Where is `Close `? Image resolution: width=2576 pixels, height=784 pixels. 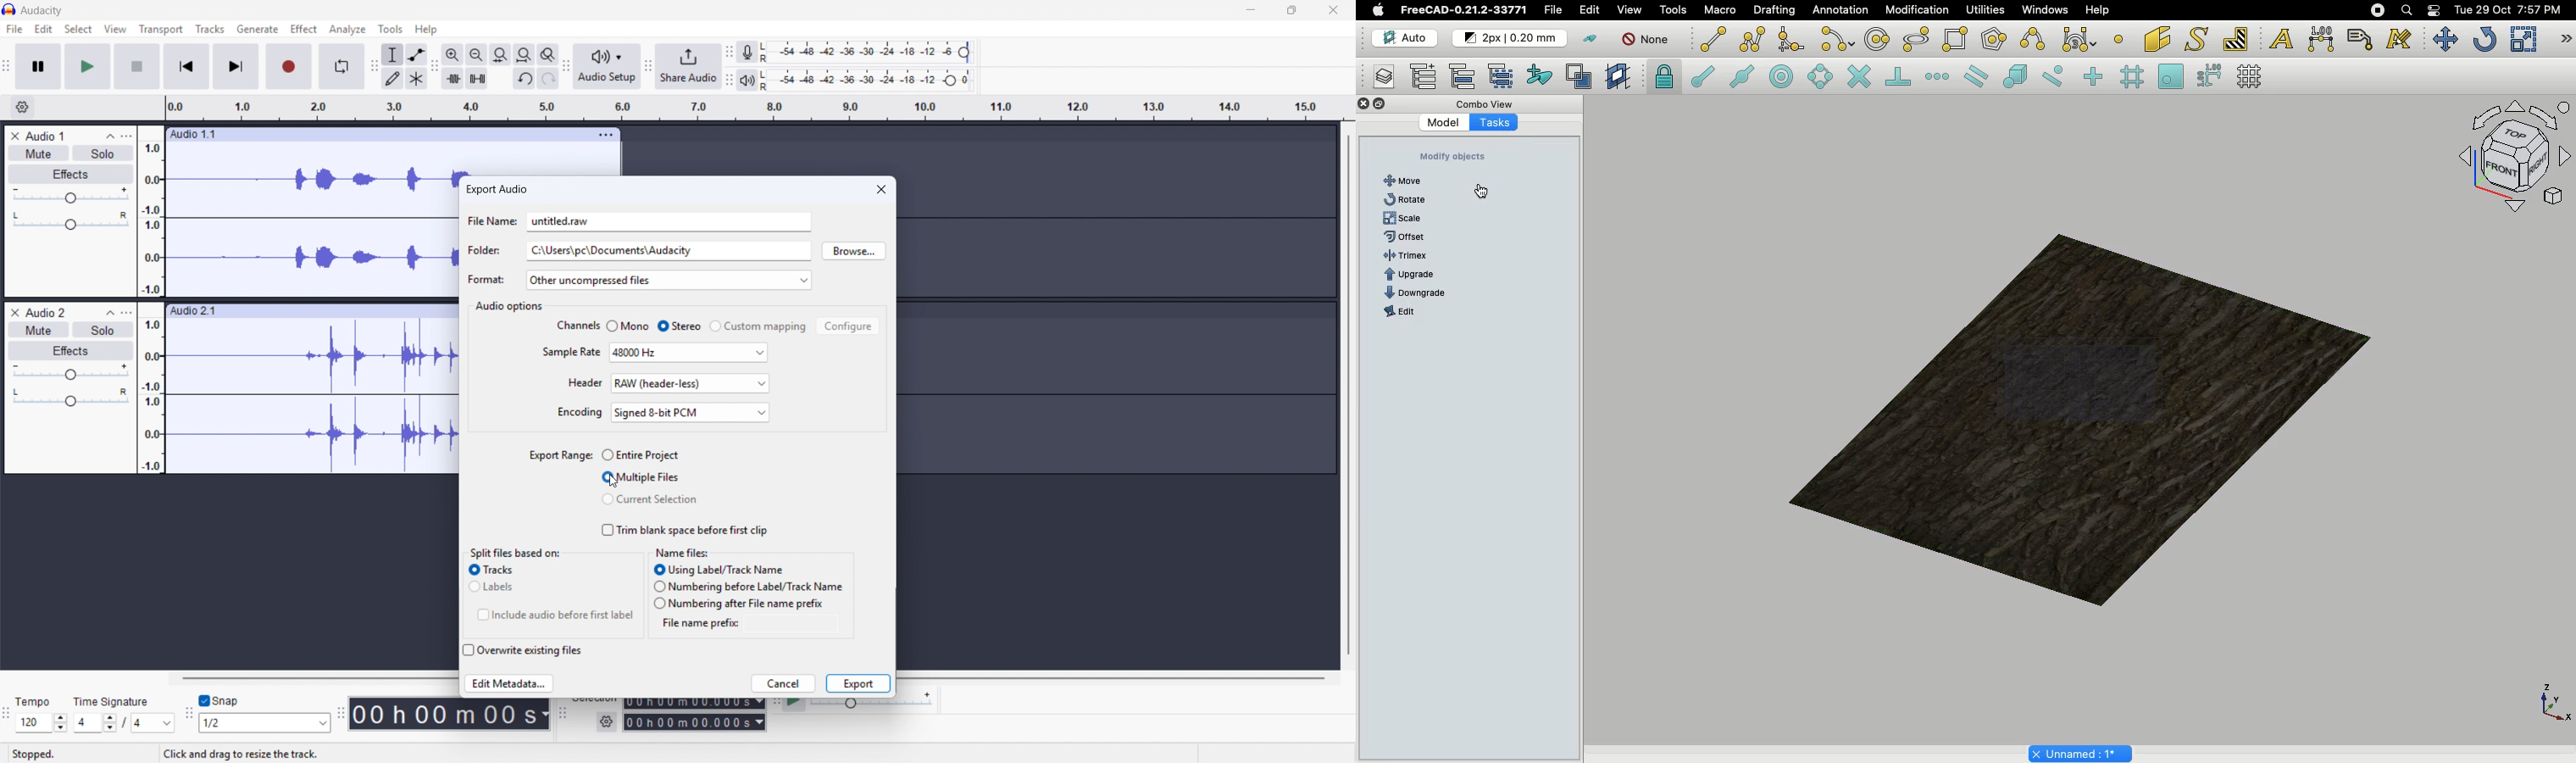
Close  is located at coordinates (1332, 11).